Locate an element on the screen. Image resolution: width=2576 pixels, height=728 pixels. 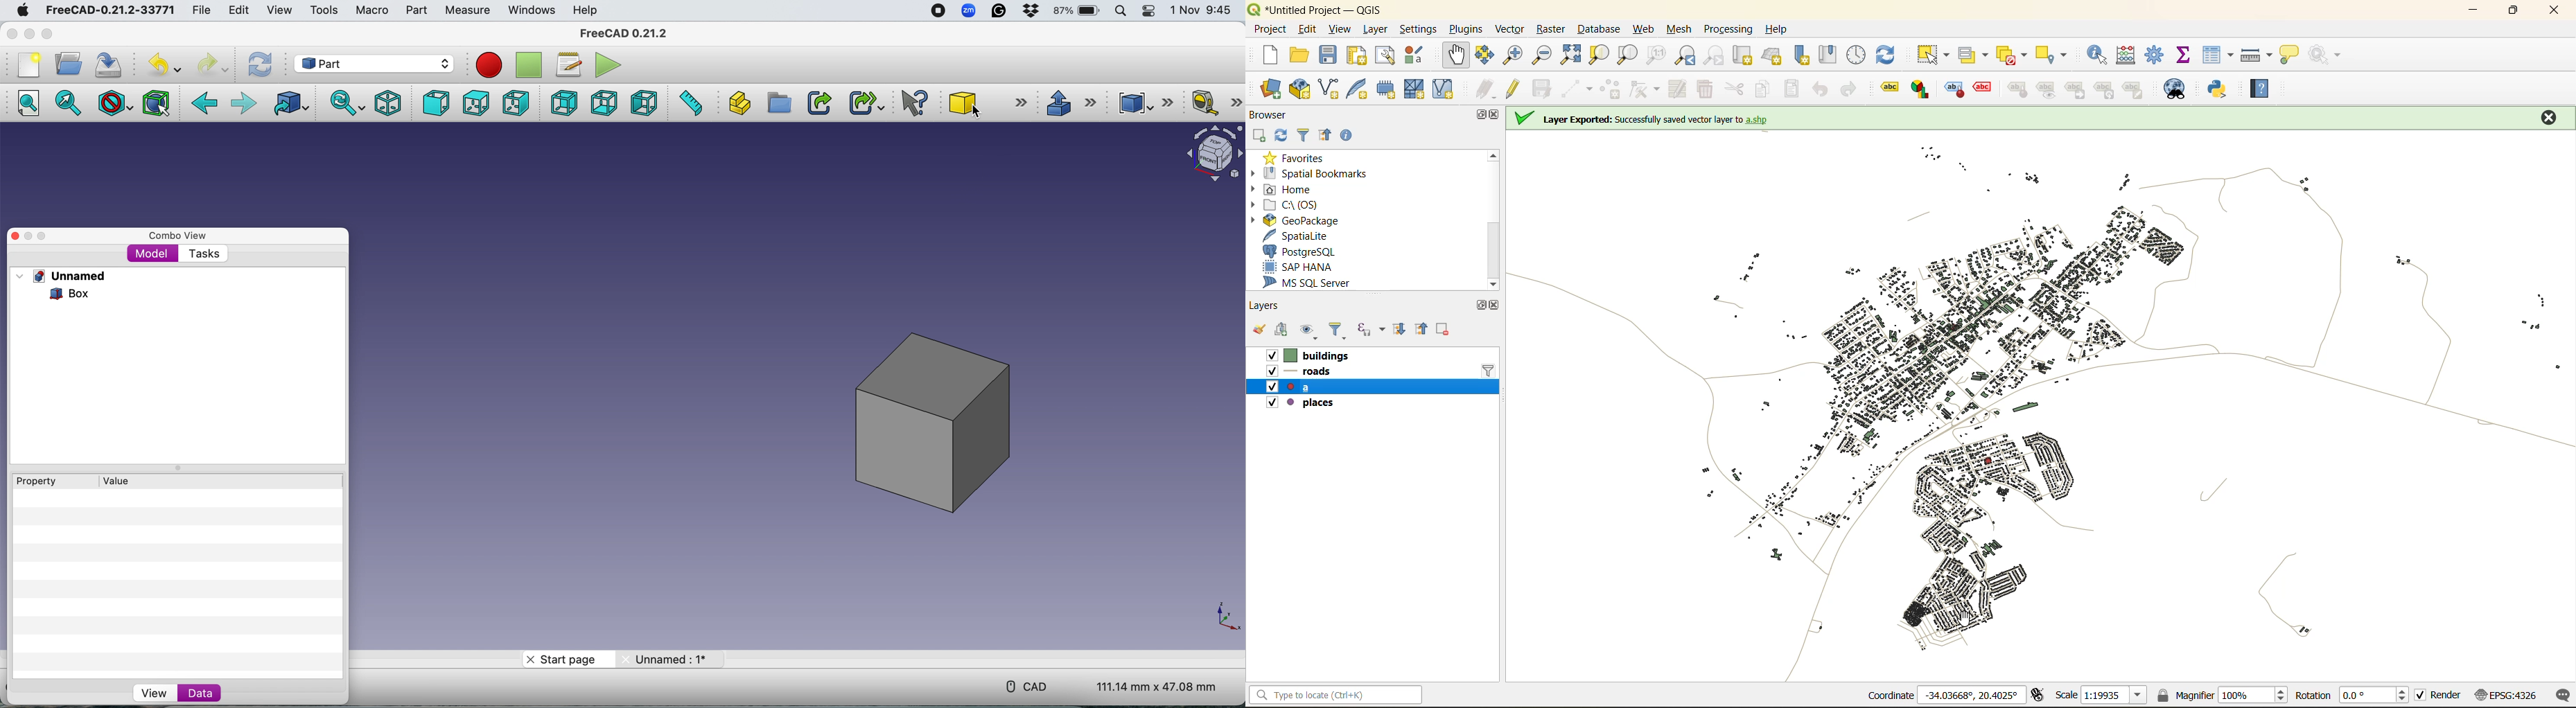
Control center is located at coordinates (1150, 11).